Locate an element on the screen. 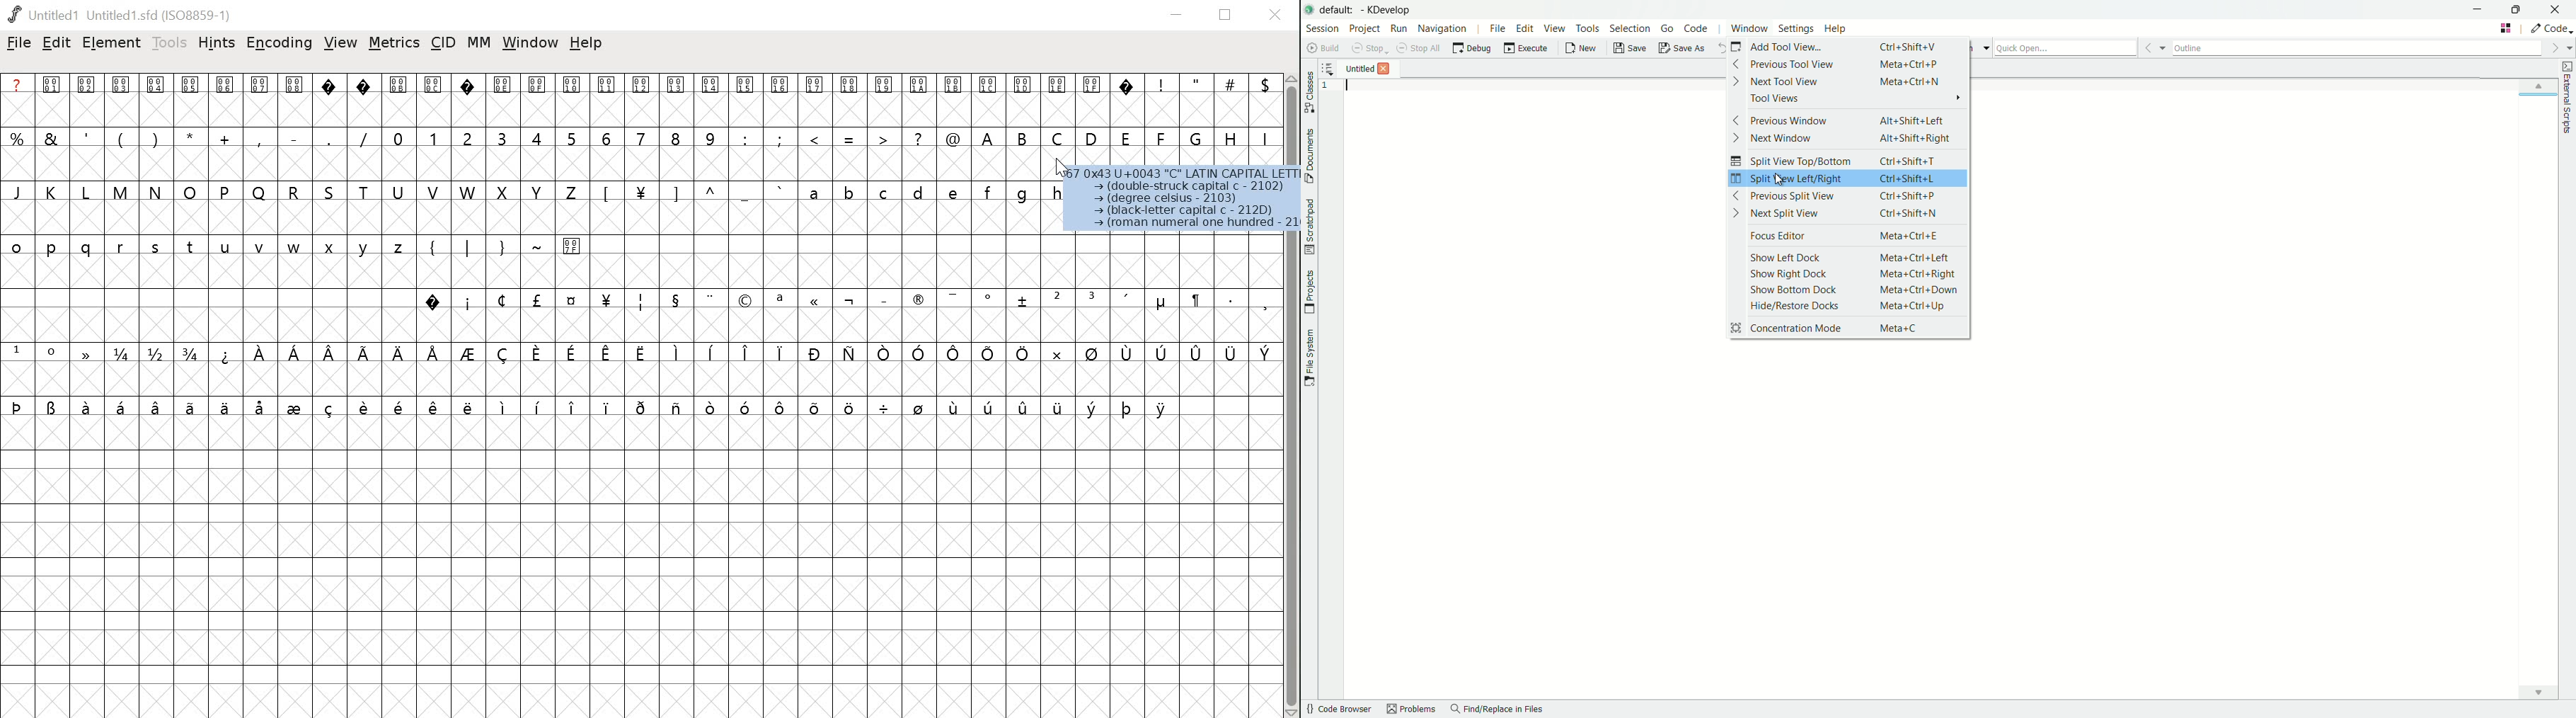 The height and width of the screenshot is (728, 2576). close is located at coordinates (1277, 14).